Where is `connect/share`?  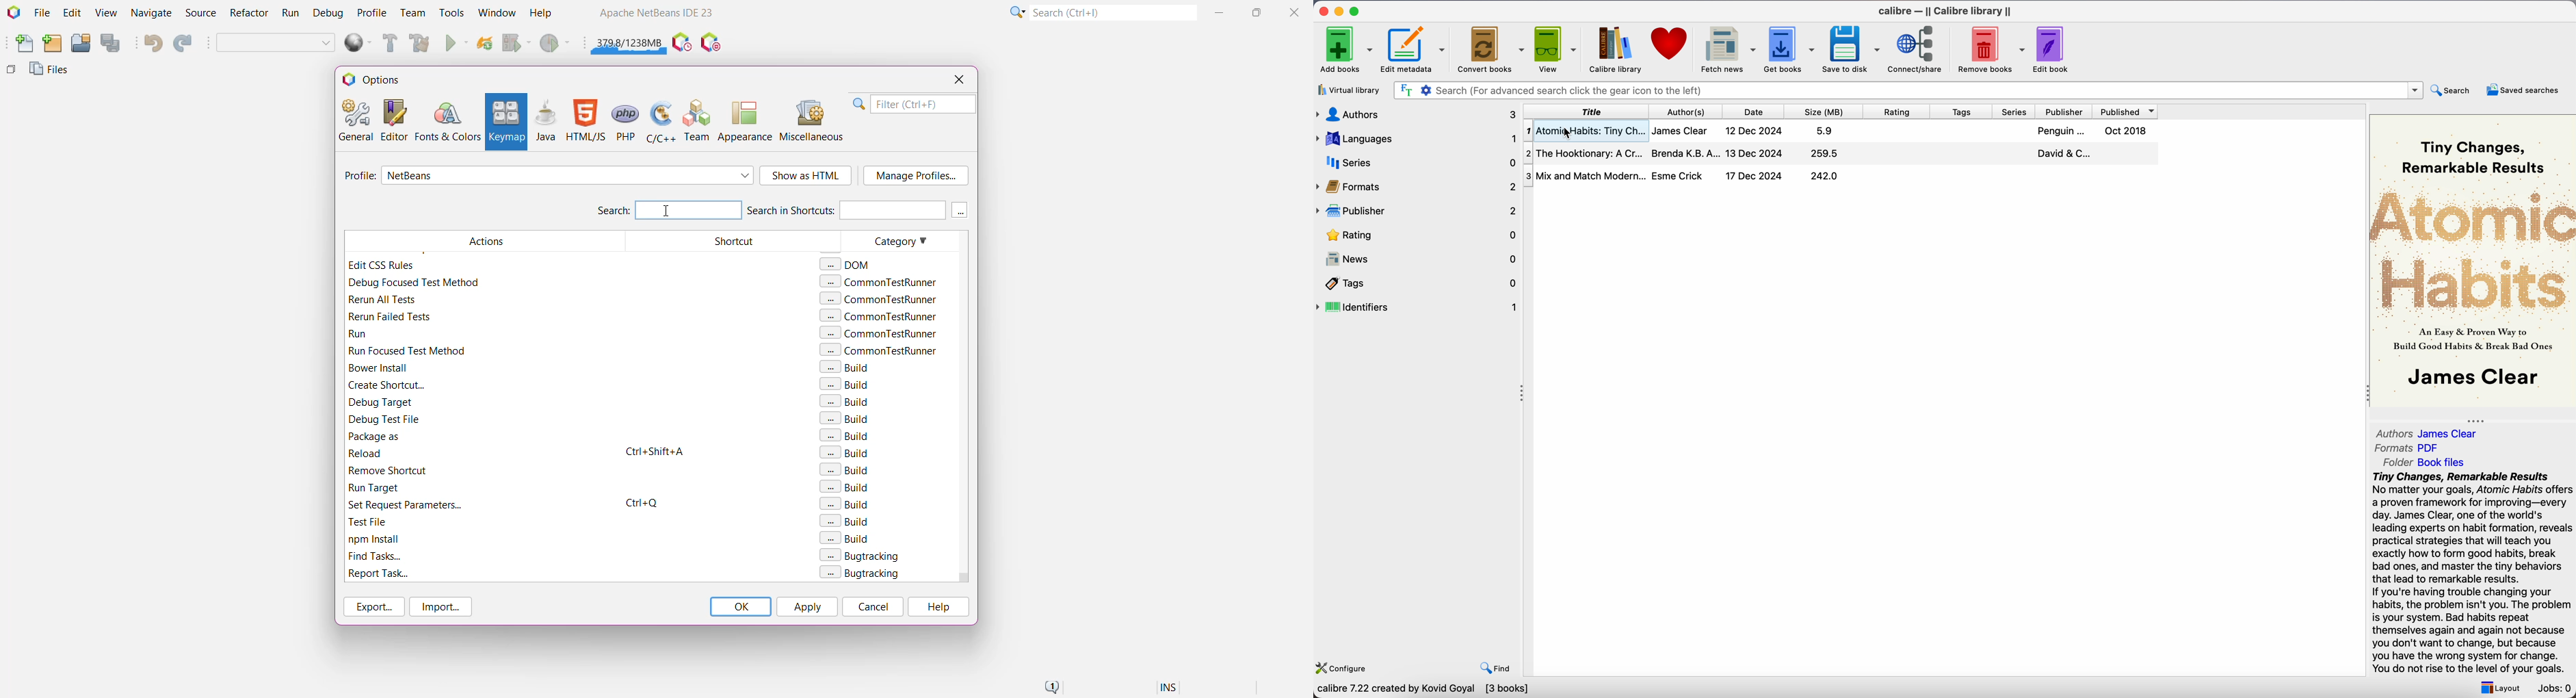 connect/share is located at coordinates (1919, 49).